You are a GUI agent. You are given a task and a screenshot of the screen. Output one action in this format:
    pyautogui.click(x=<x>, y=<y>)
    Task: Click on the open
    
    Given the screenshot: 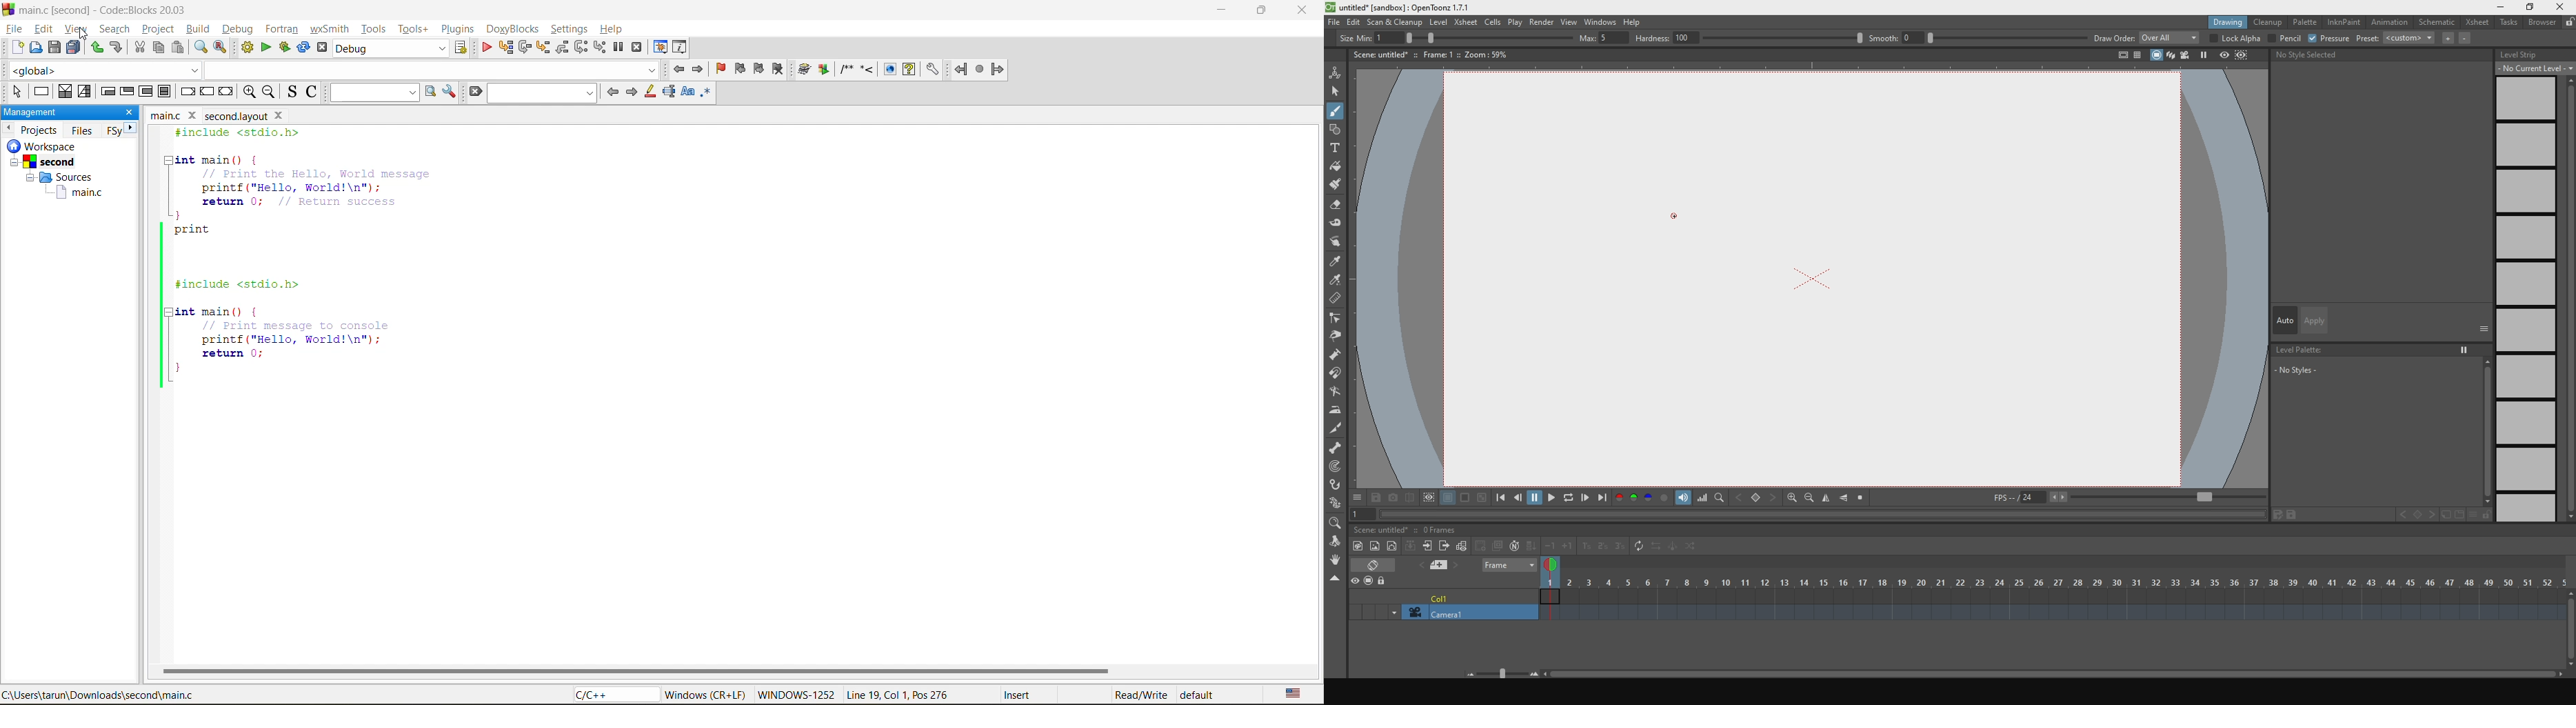 What is the action you would take?
    pyautogui.click(x=33, y=49)
    